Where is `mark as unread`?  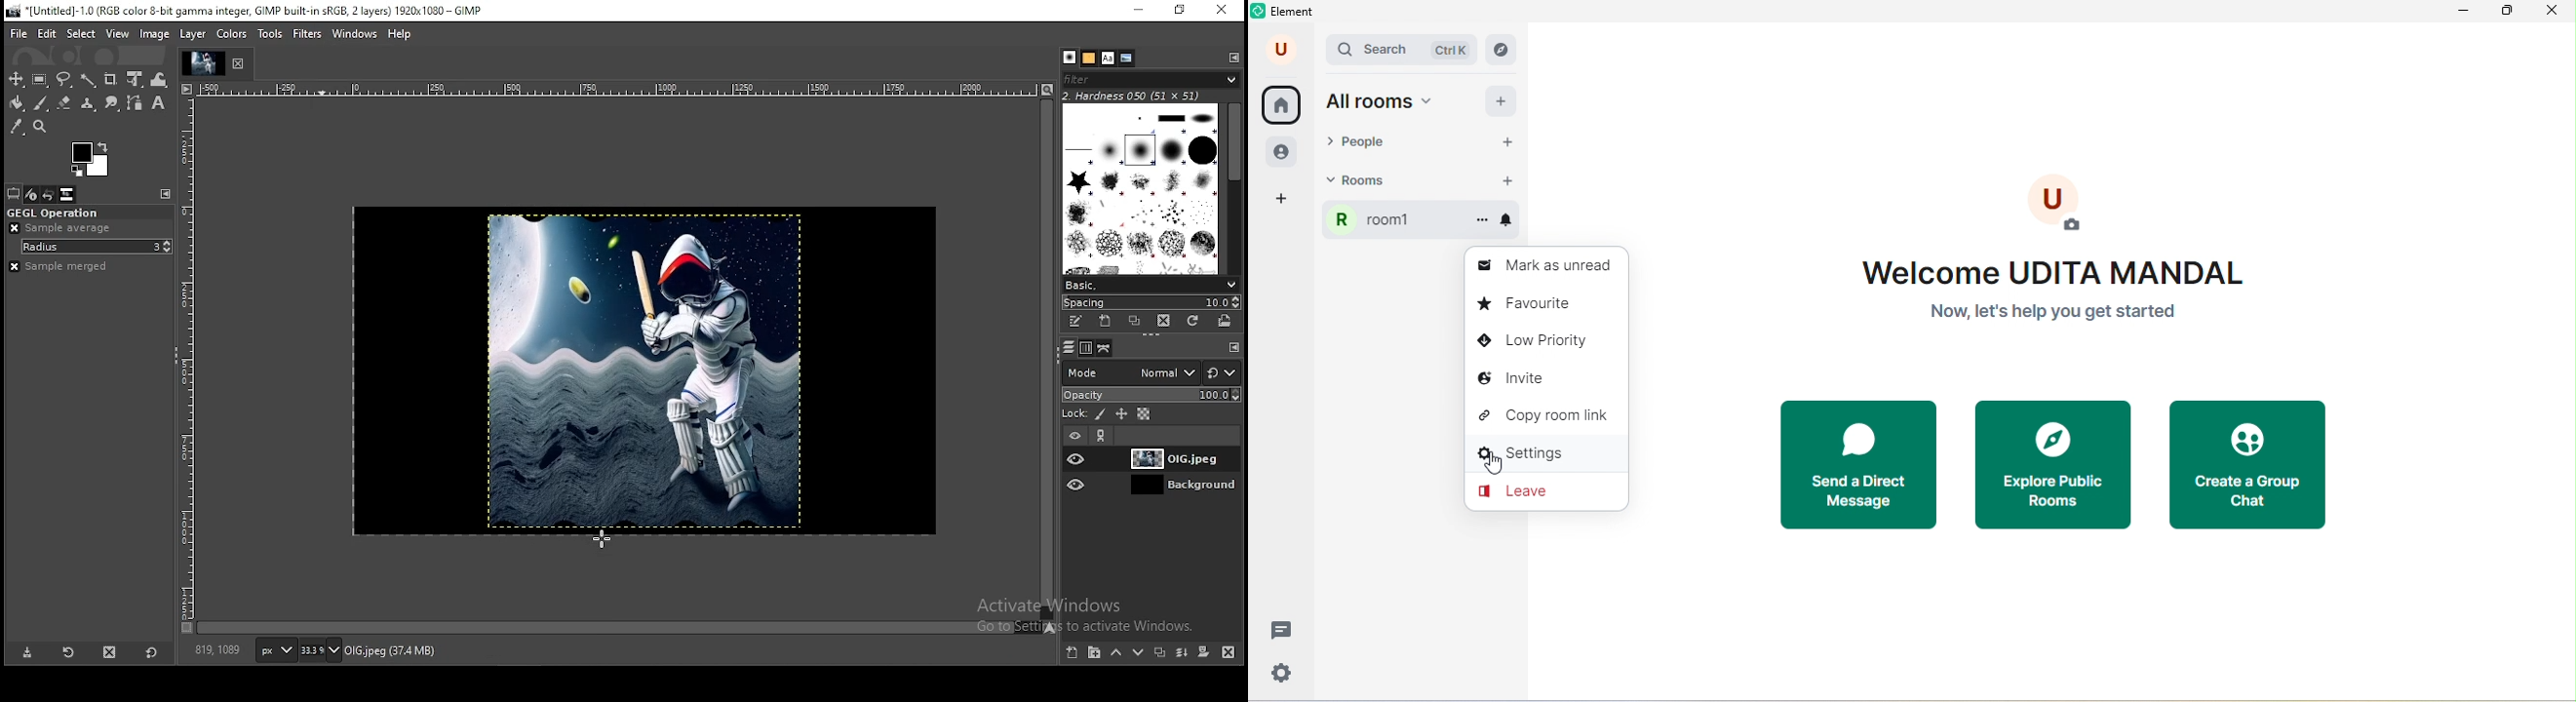
mark as unread is located at coordinates (1546, 265).